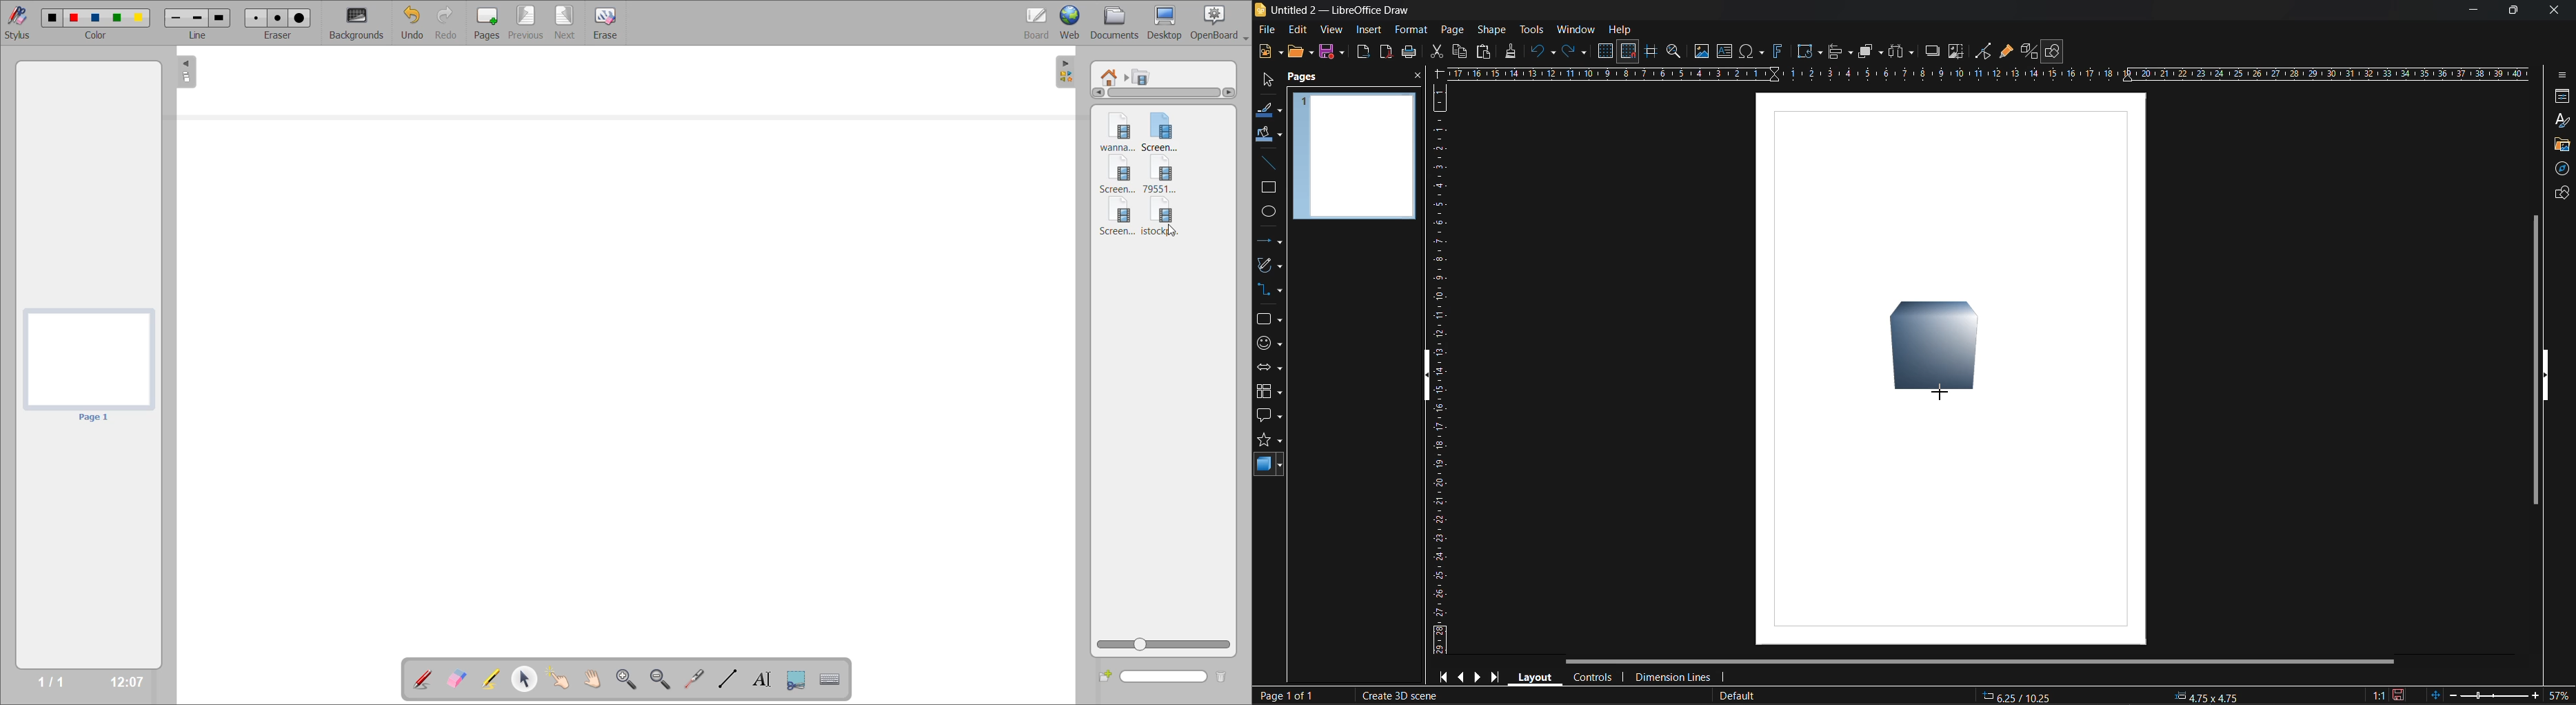 The width and height of the screenshot is (2576, 728). I want to click on image, so click(1702, 52).